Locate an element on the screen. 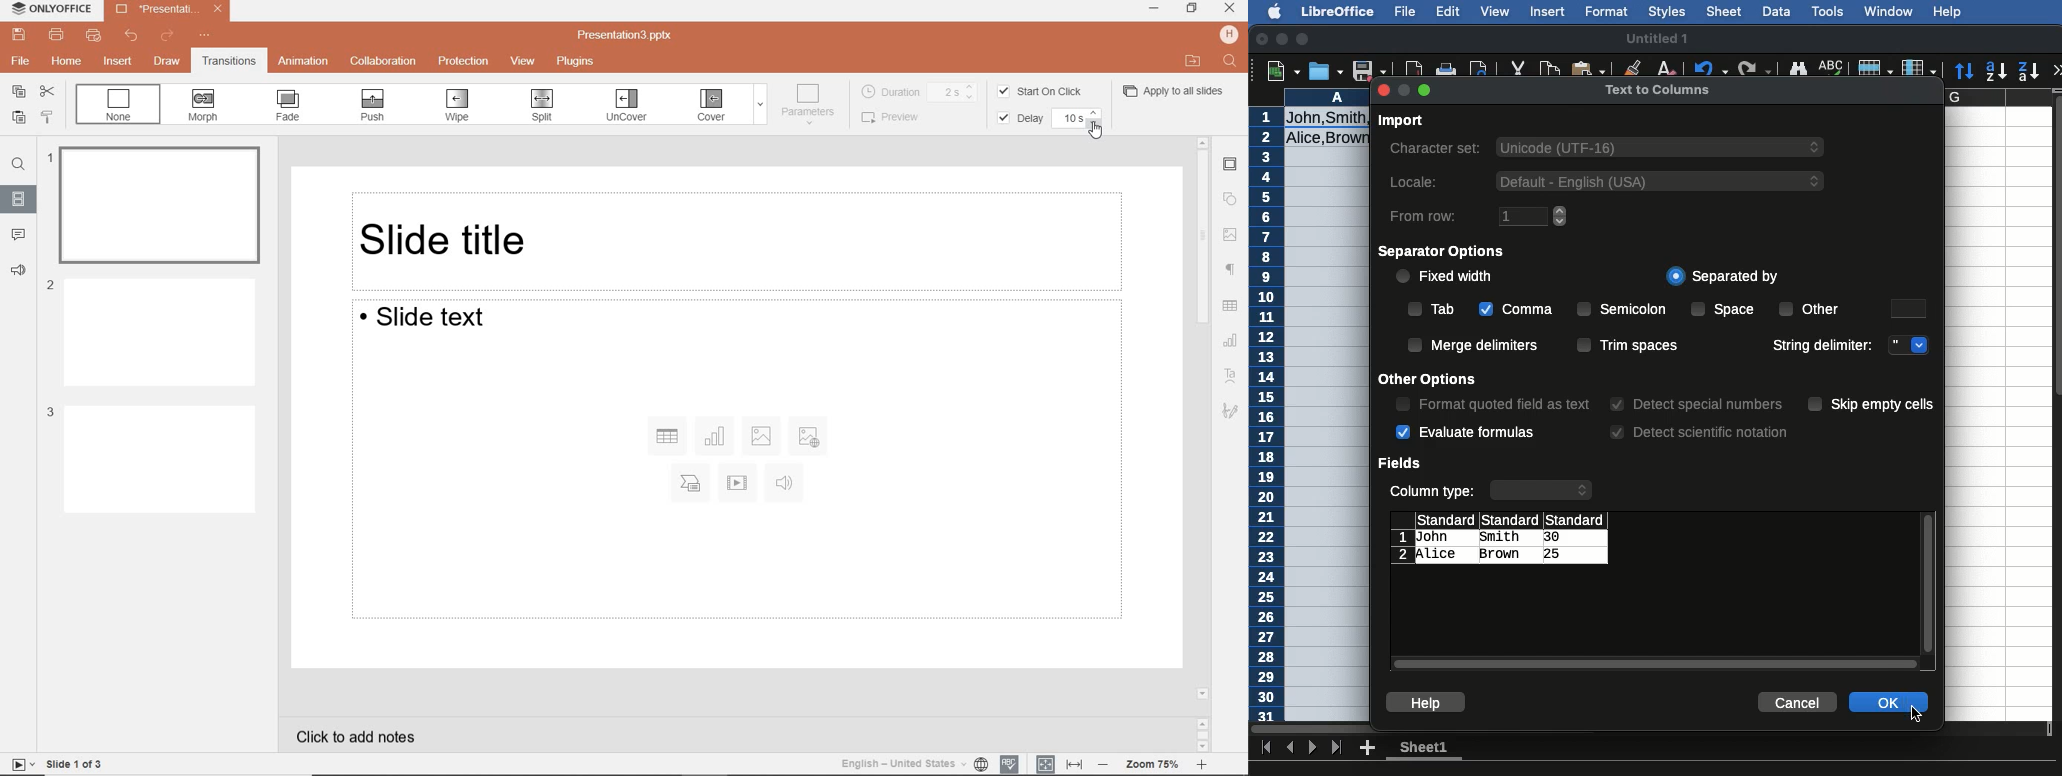  zoom is located at coordinates (1154, 763).